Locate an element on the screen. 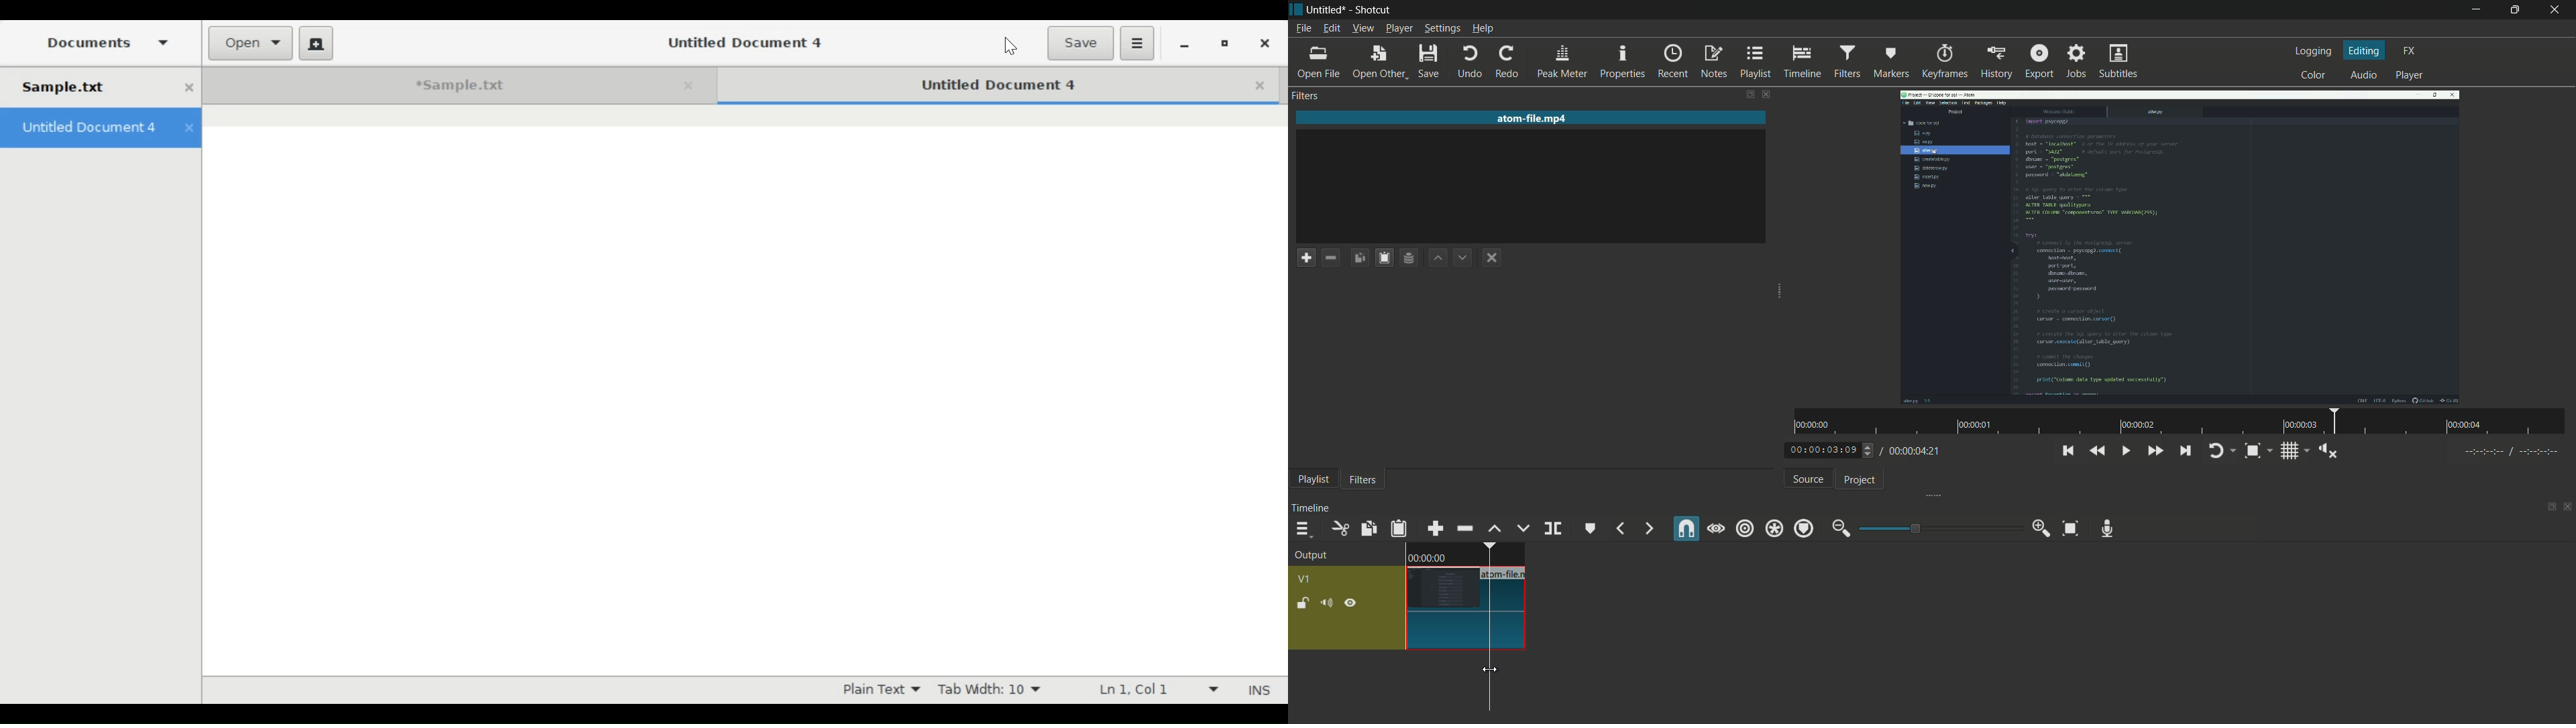 The image size is (2576, 728). cut is located at coordinates (1340, 528).